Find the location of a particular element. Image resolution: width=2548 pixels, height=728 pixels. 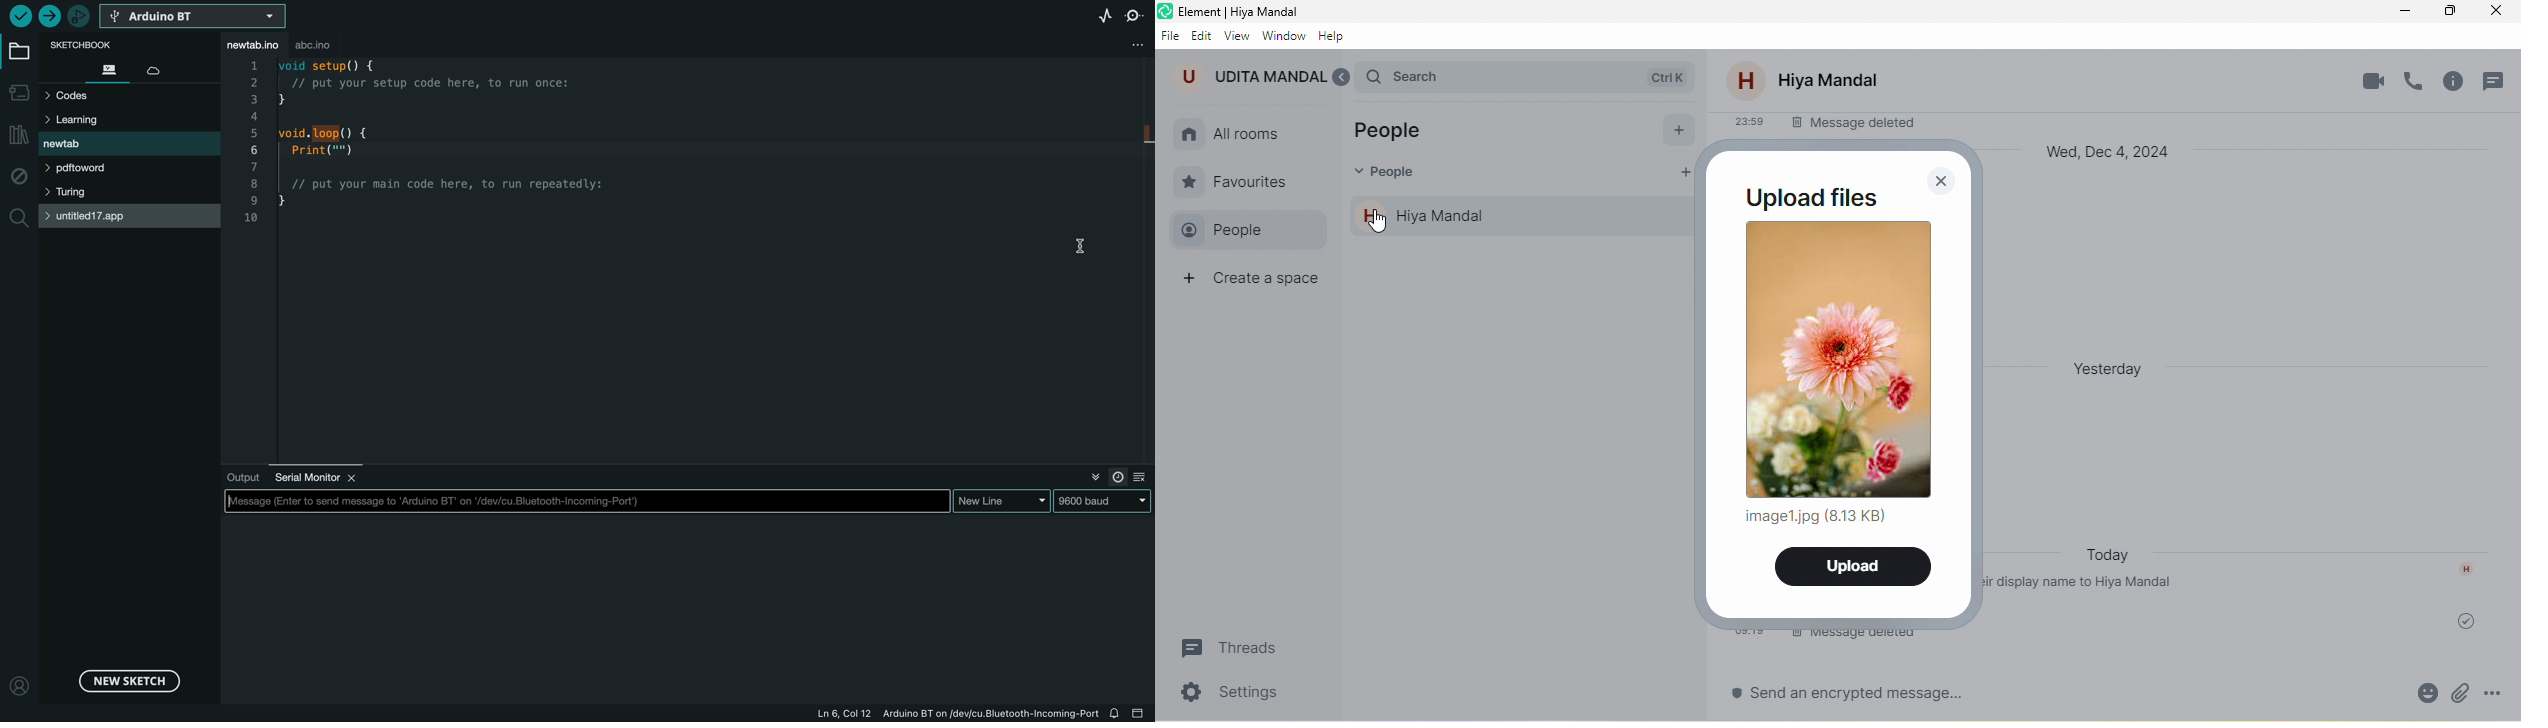

Upload files is located at coordinates (1811, 198).